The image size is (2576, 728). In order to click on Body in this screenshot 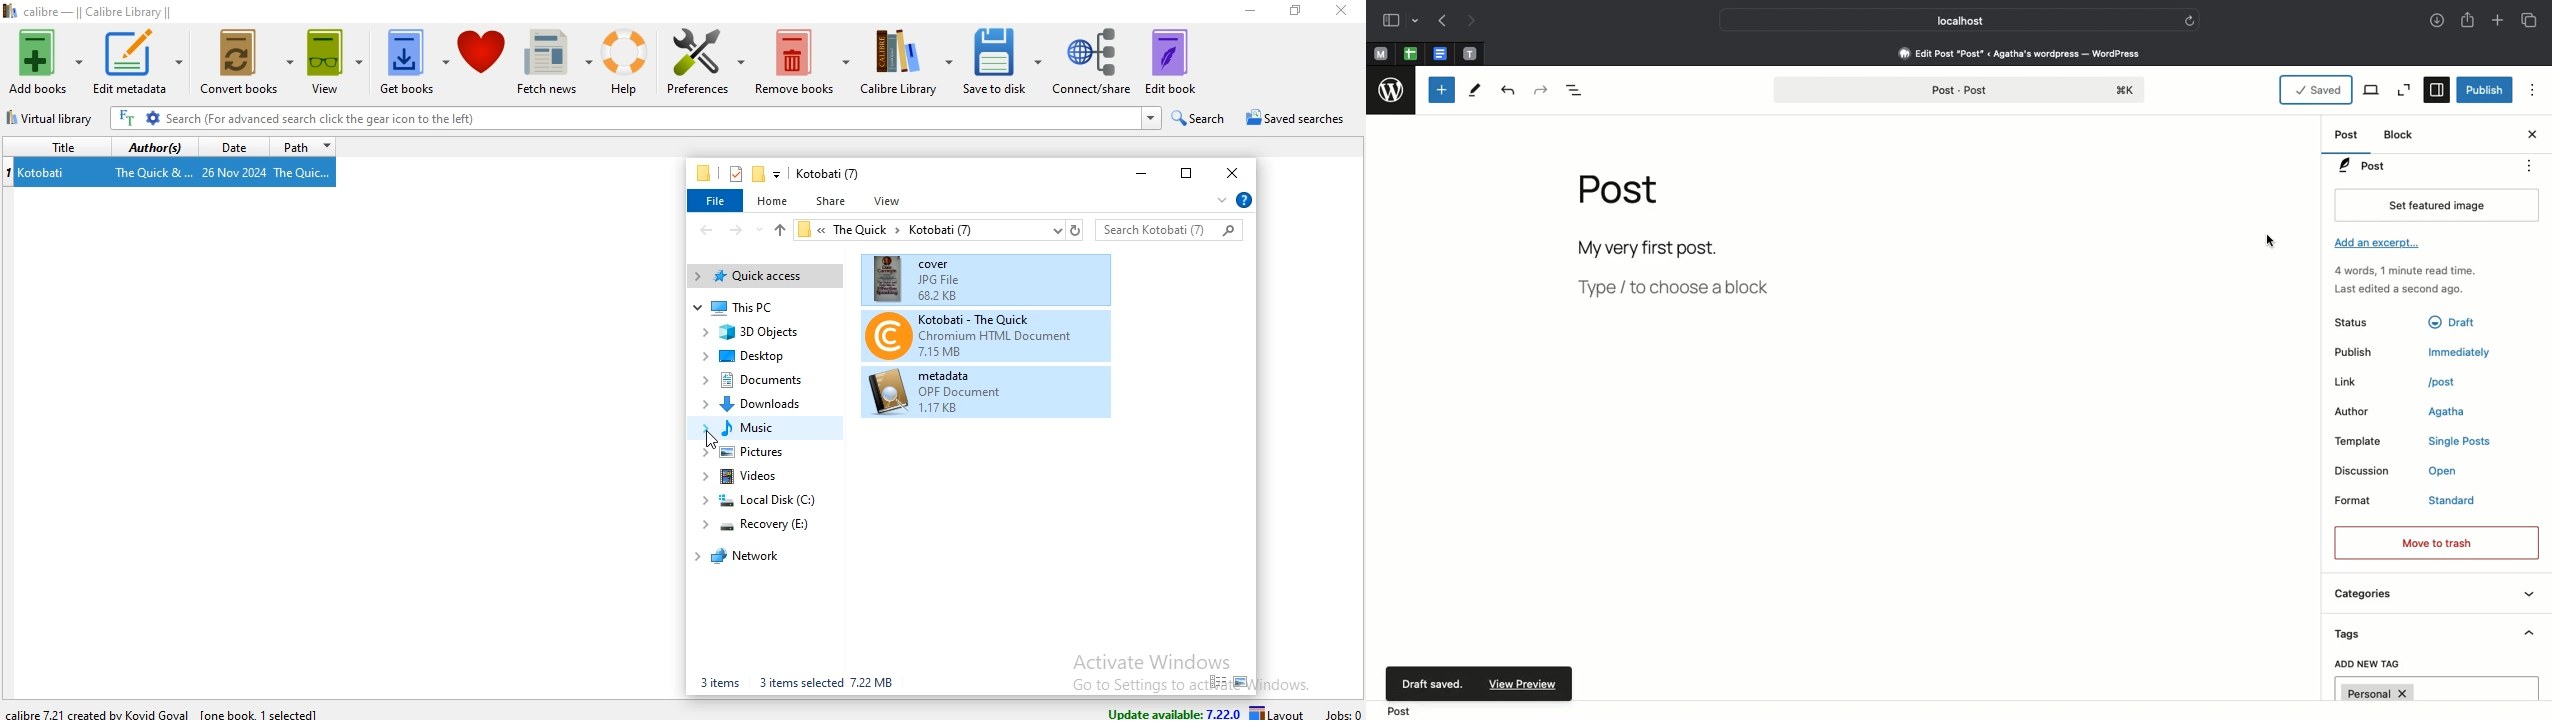, I will do `click(1669, 245)`.